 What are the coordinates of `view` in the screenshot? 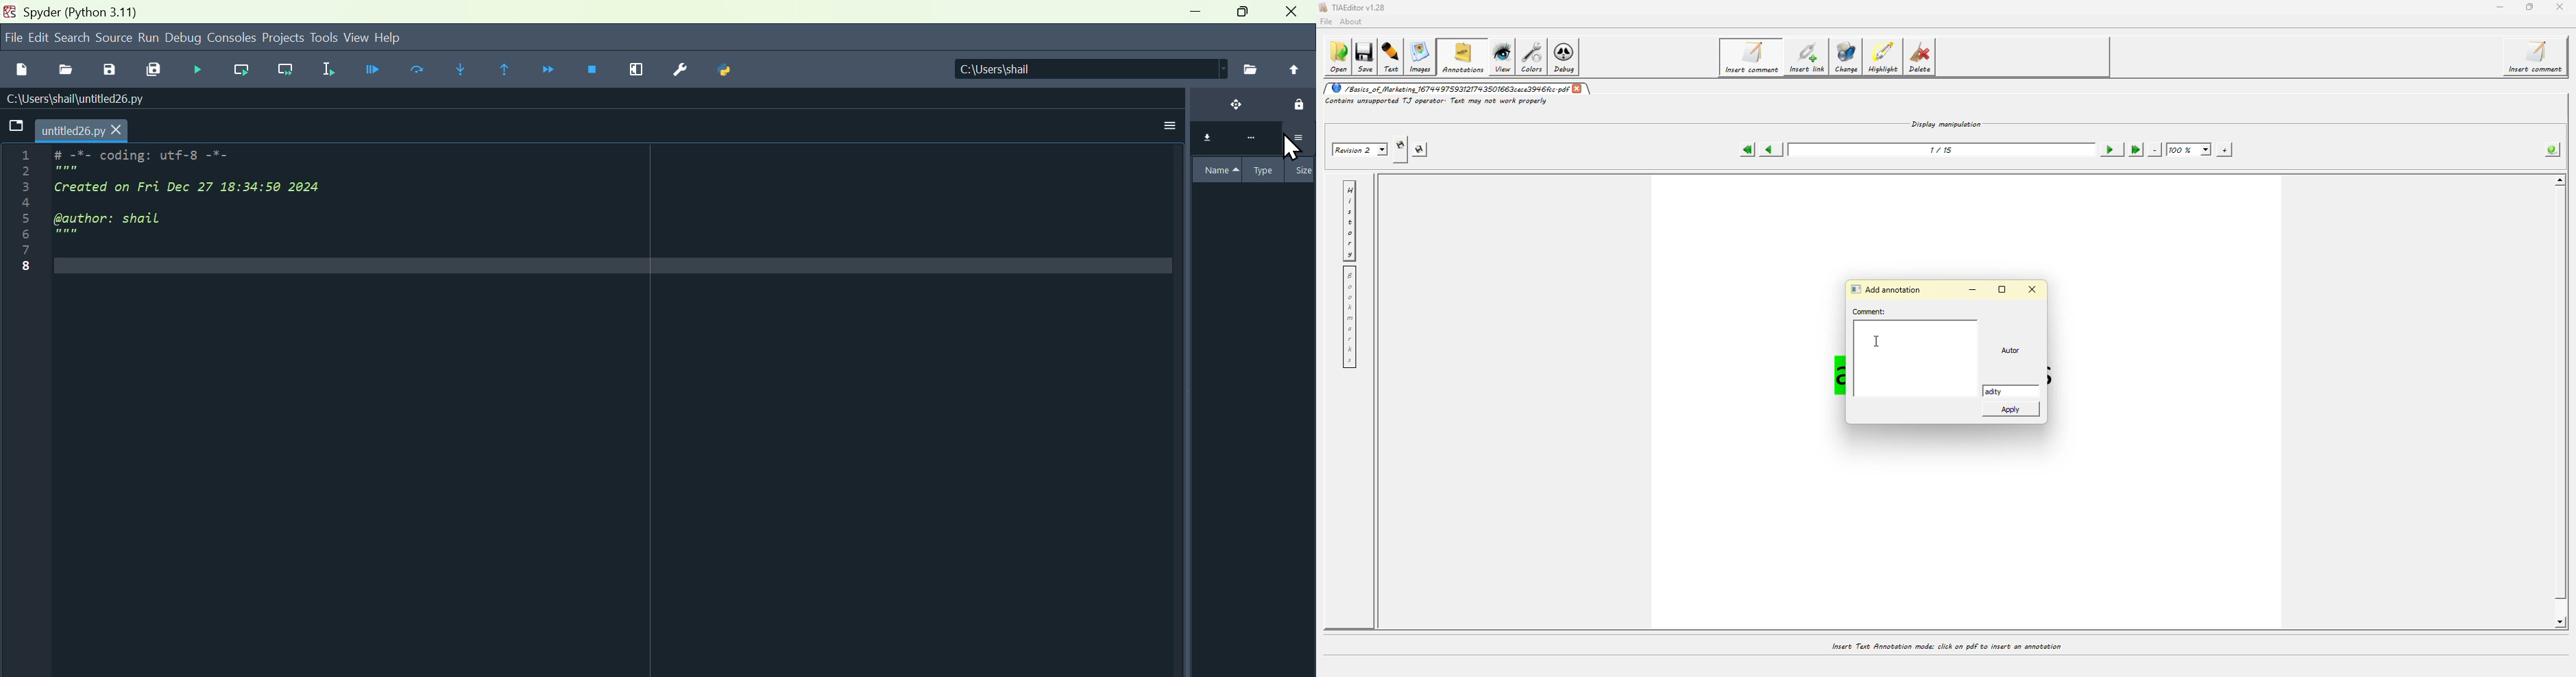 It's located at (356, 38).